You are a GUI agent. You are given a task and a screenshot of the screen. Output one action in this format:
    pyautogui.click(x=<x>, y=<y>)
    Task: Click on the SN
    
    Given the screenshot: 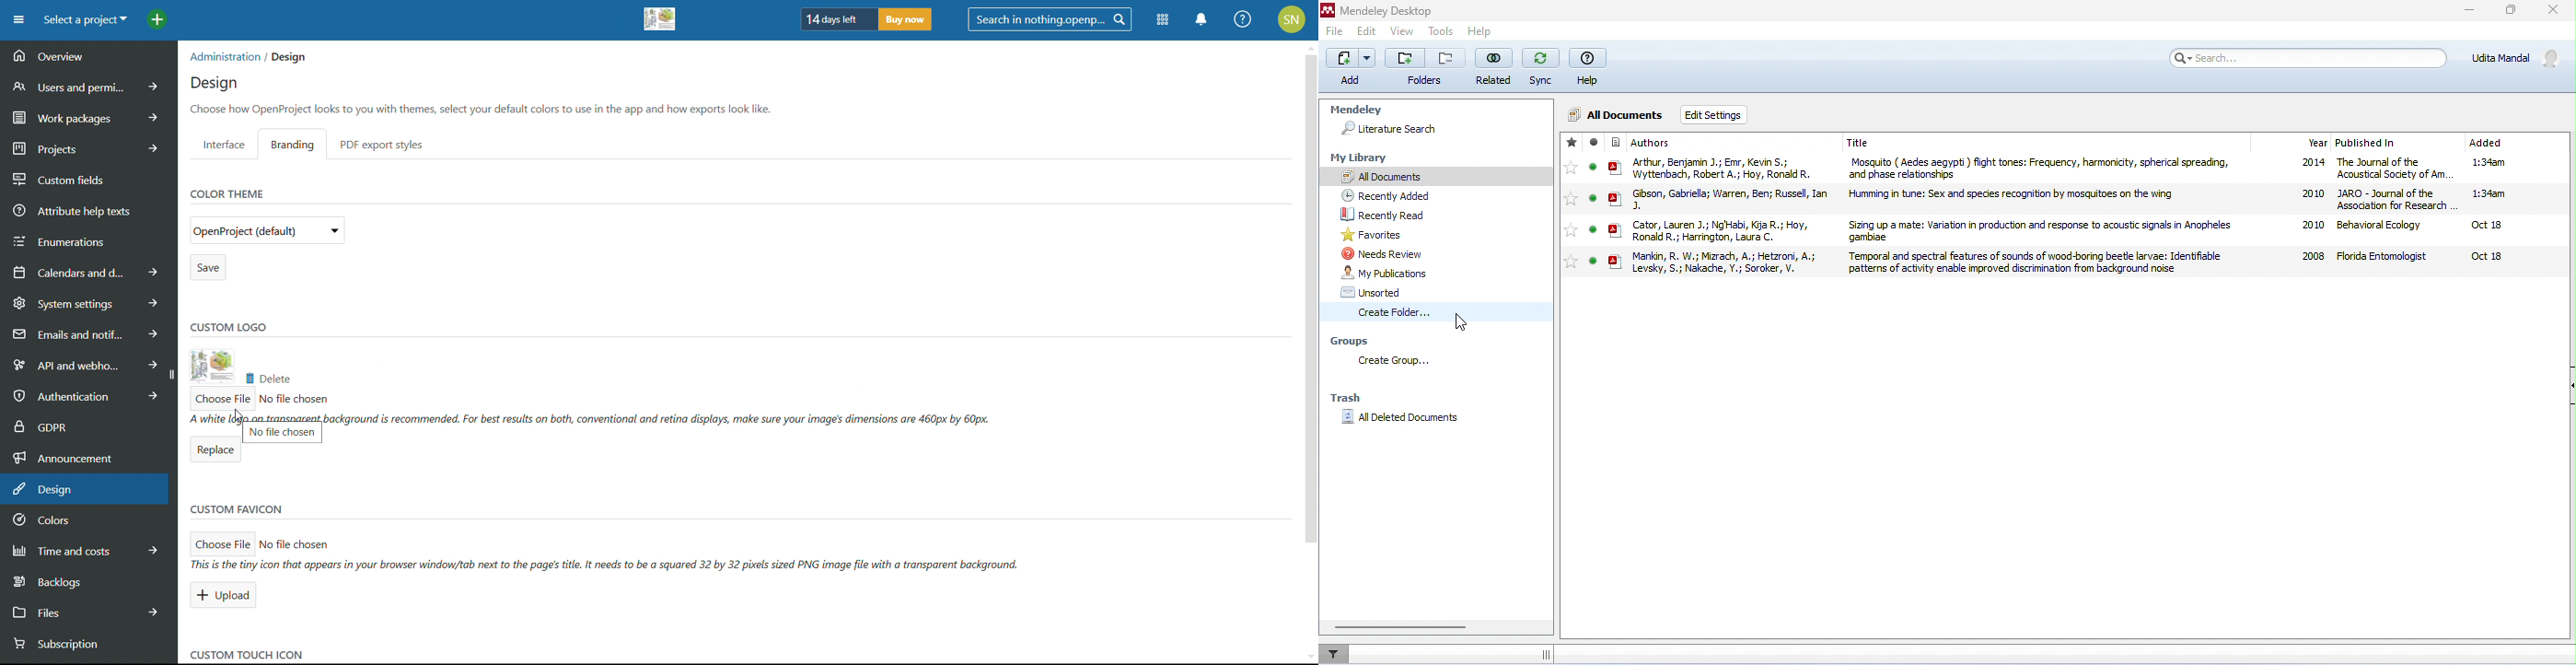 What is the action you would take?
    pyautogui.click(x=1294, y=18)
    